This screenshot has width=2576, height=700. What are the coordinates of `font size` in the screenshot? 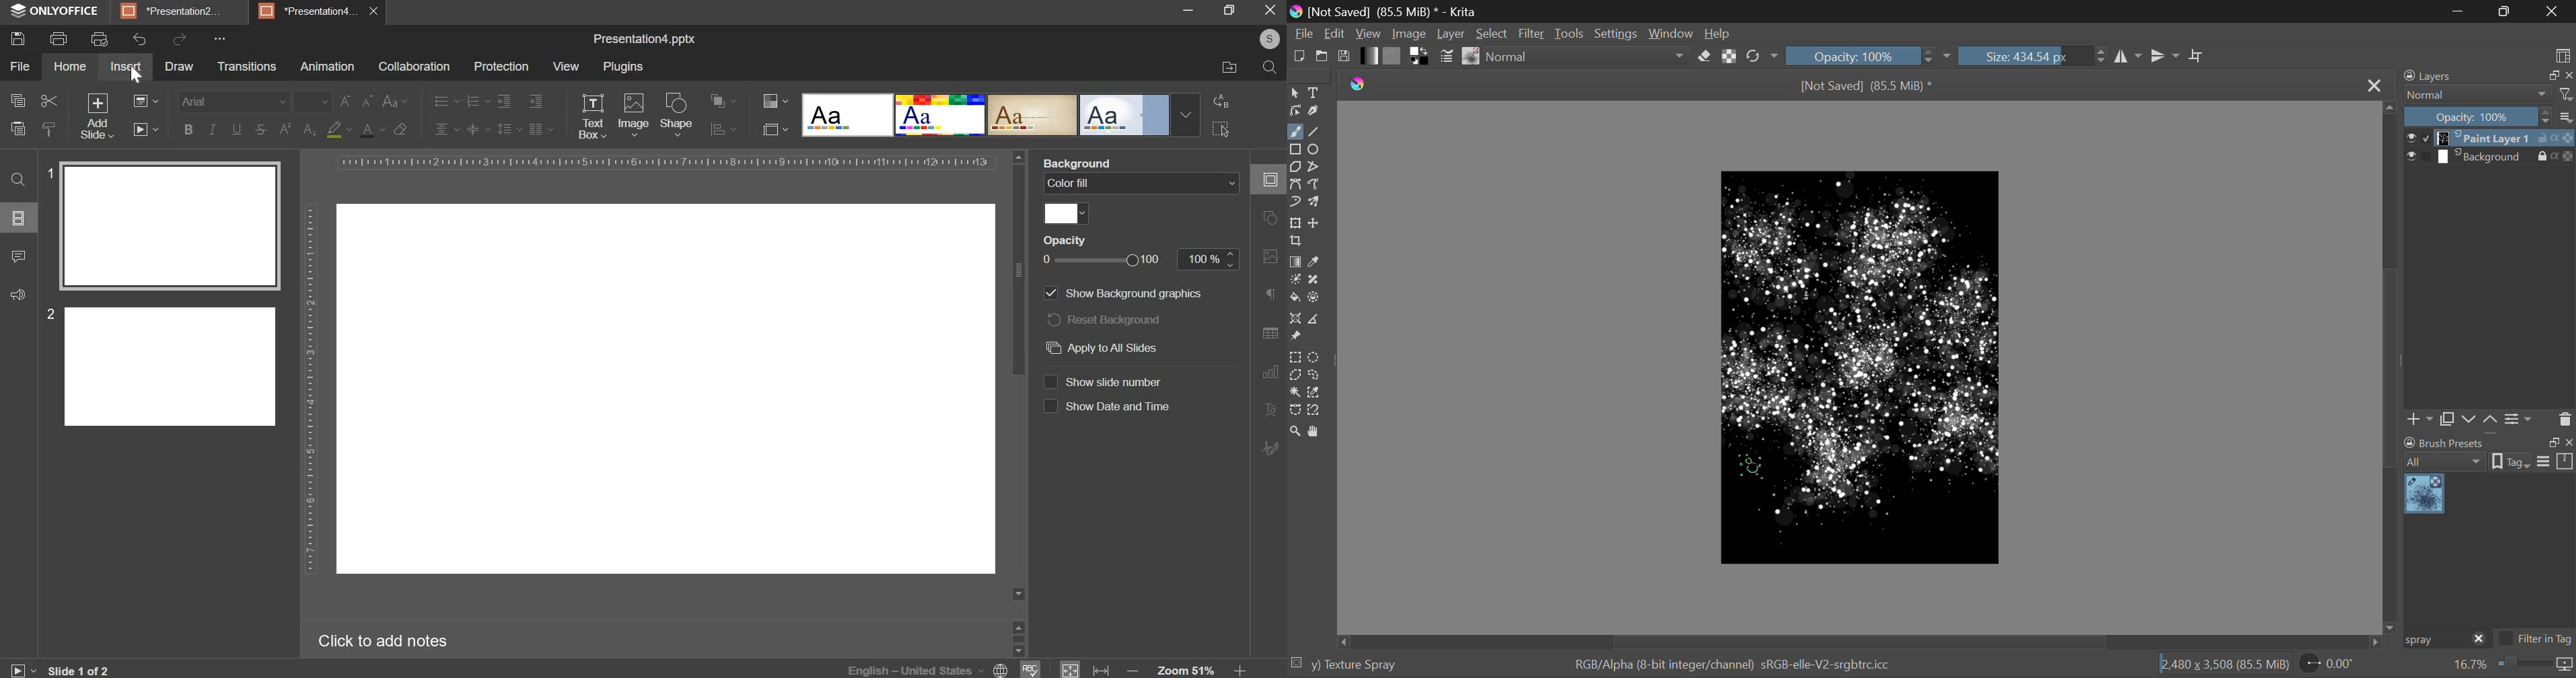 It's located at (312, 101).